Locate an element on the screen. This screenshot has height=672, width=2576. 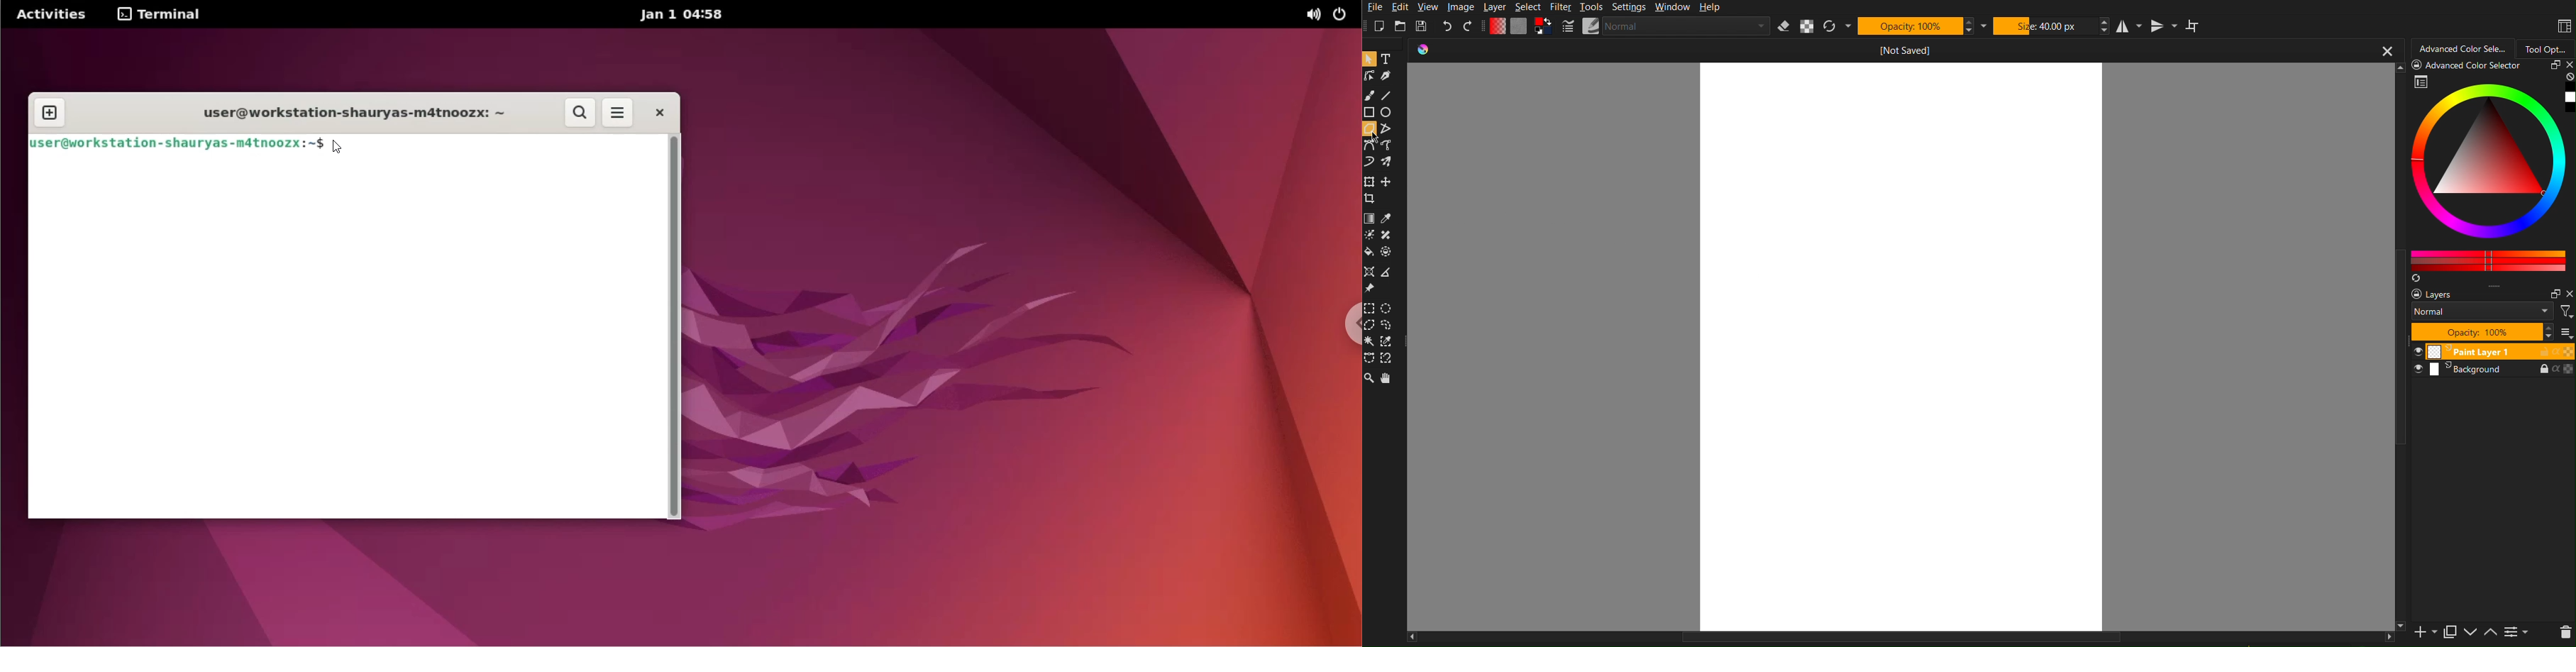
workspace is located at coordinates (1900, 347).